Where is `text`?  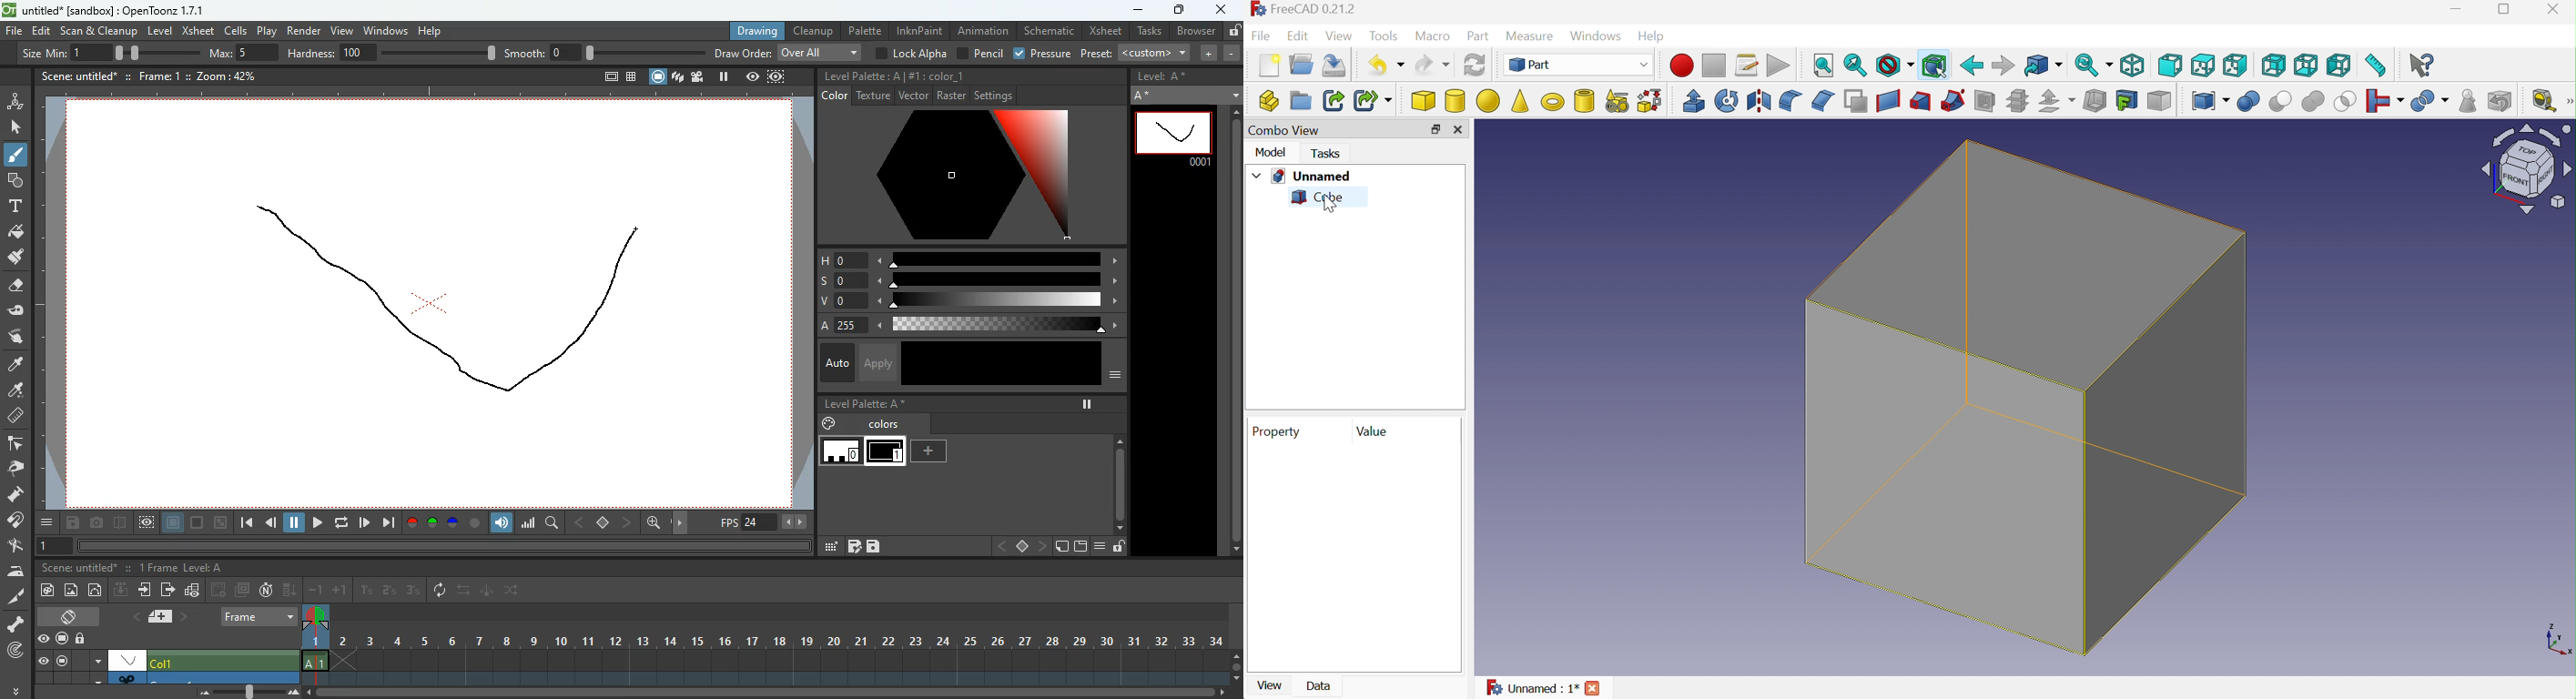 text is located at coordinates (14, 206).